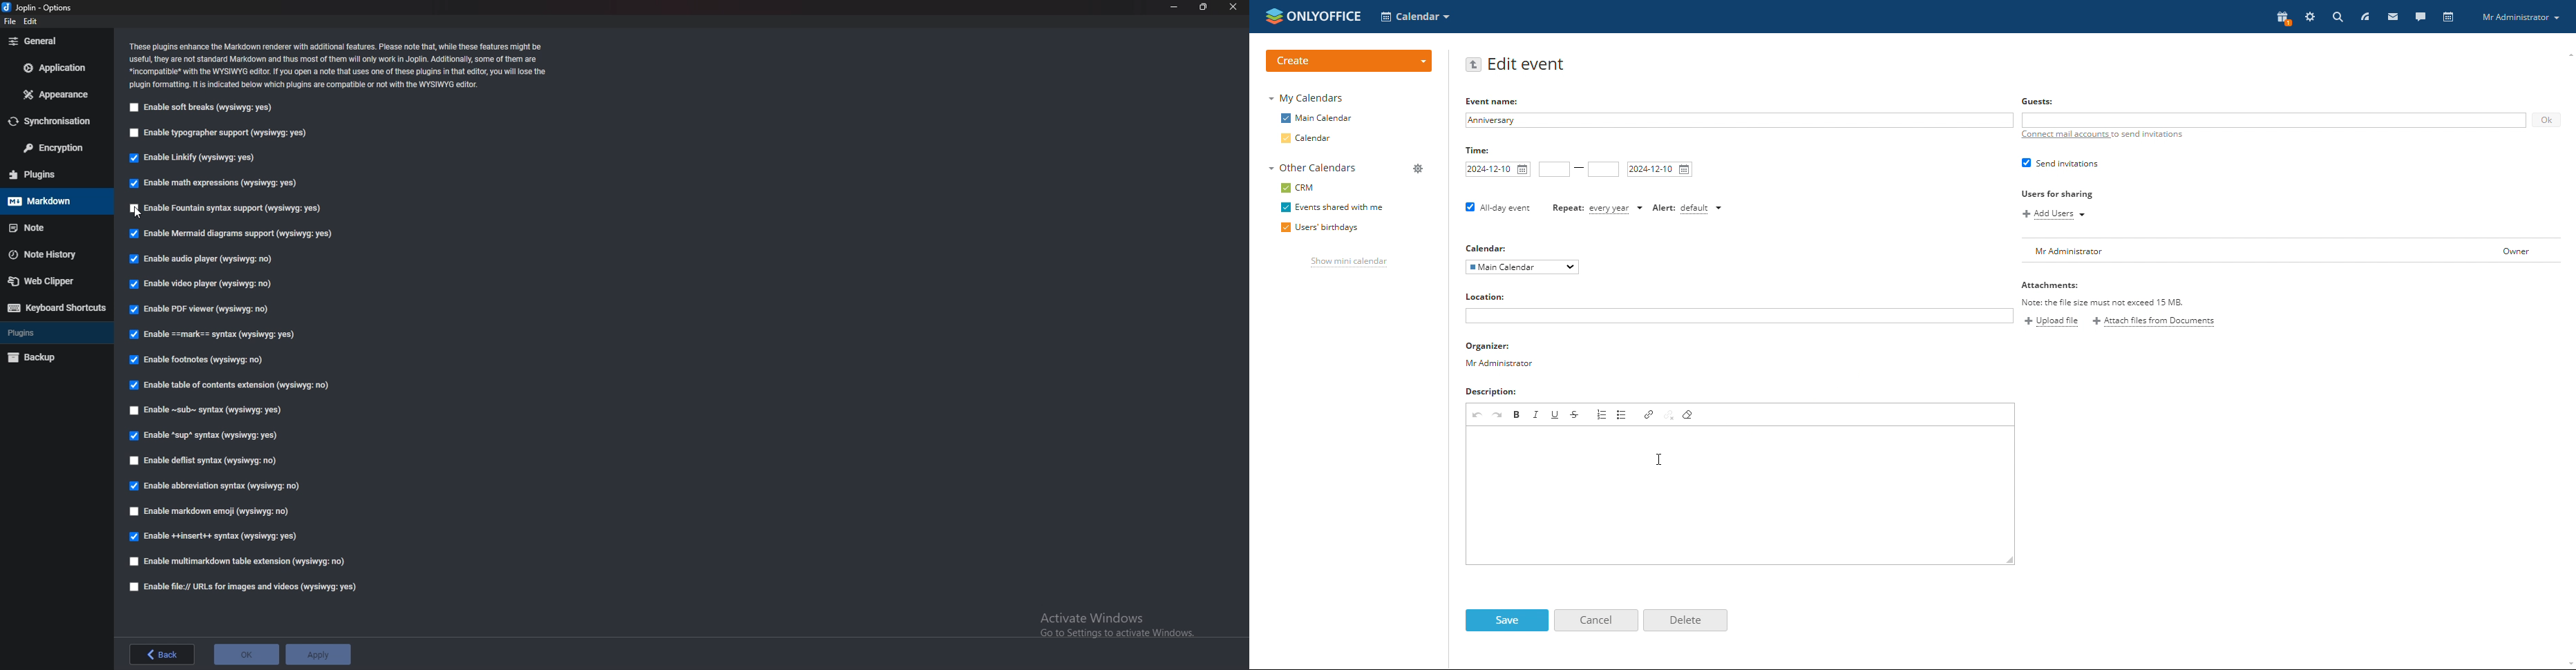 This screenshot has height=672, width=2576. What do you see at coordinates (1669, 414) in the screenshot?
I see `unpin` at bounding box center [1669, 414].